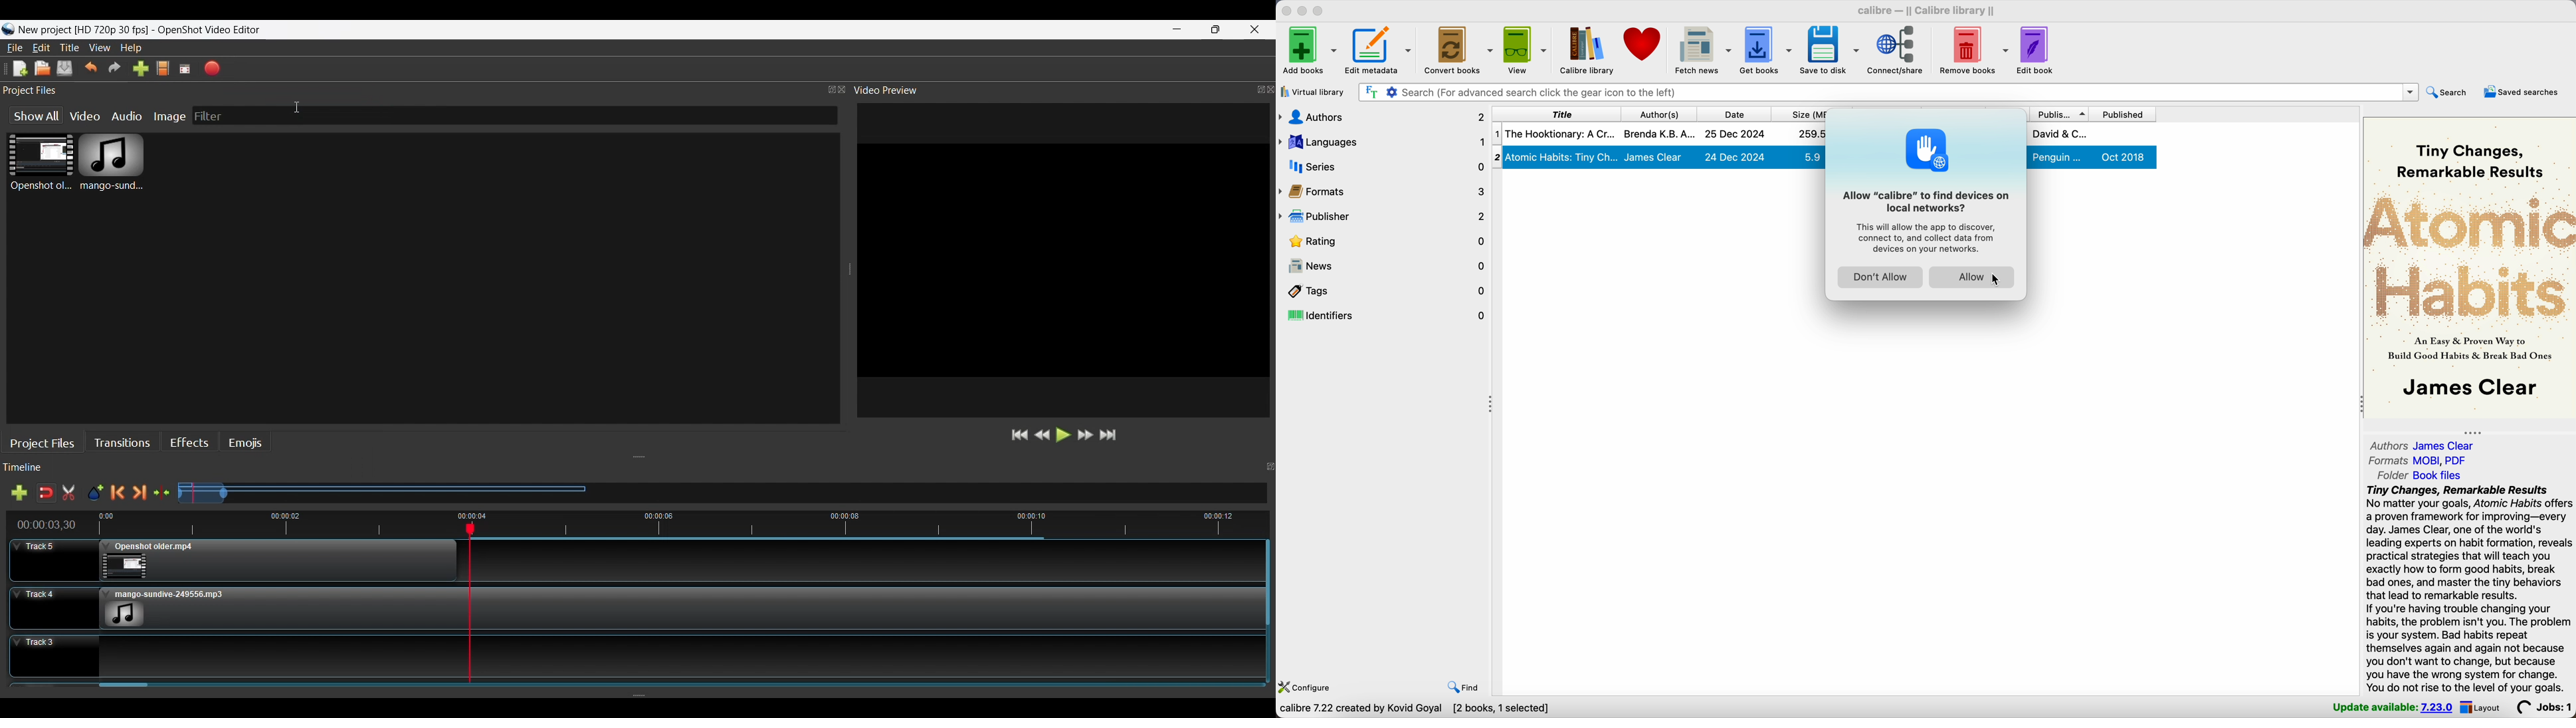  What do you see at coordinates (1384, 266) in the screenshot?
I see `news` at bounding box center [1384, 266].